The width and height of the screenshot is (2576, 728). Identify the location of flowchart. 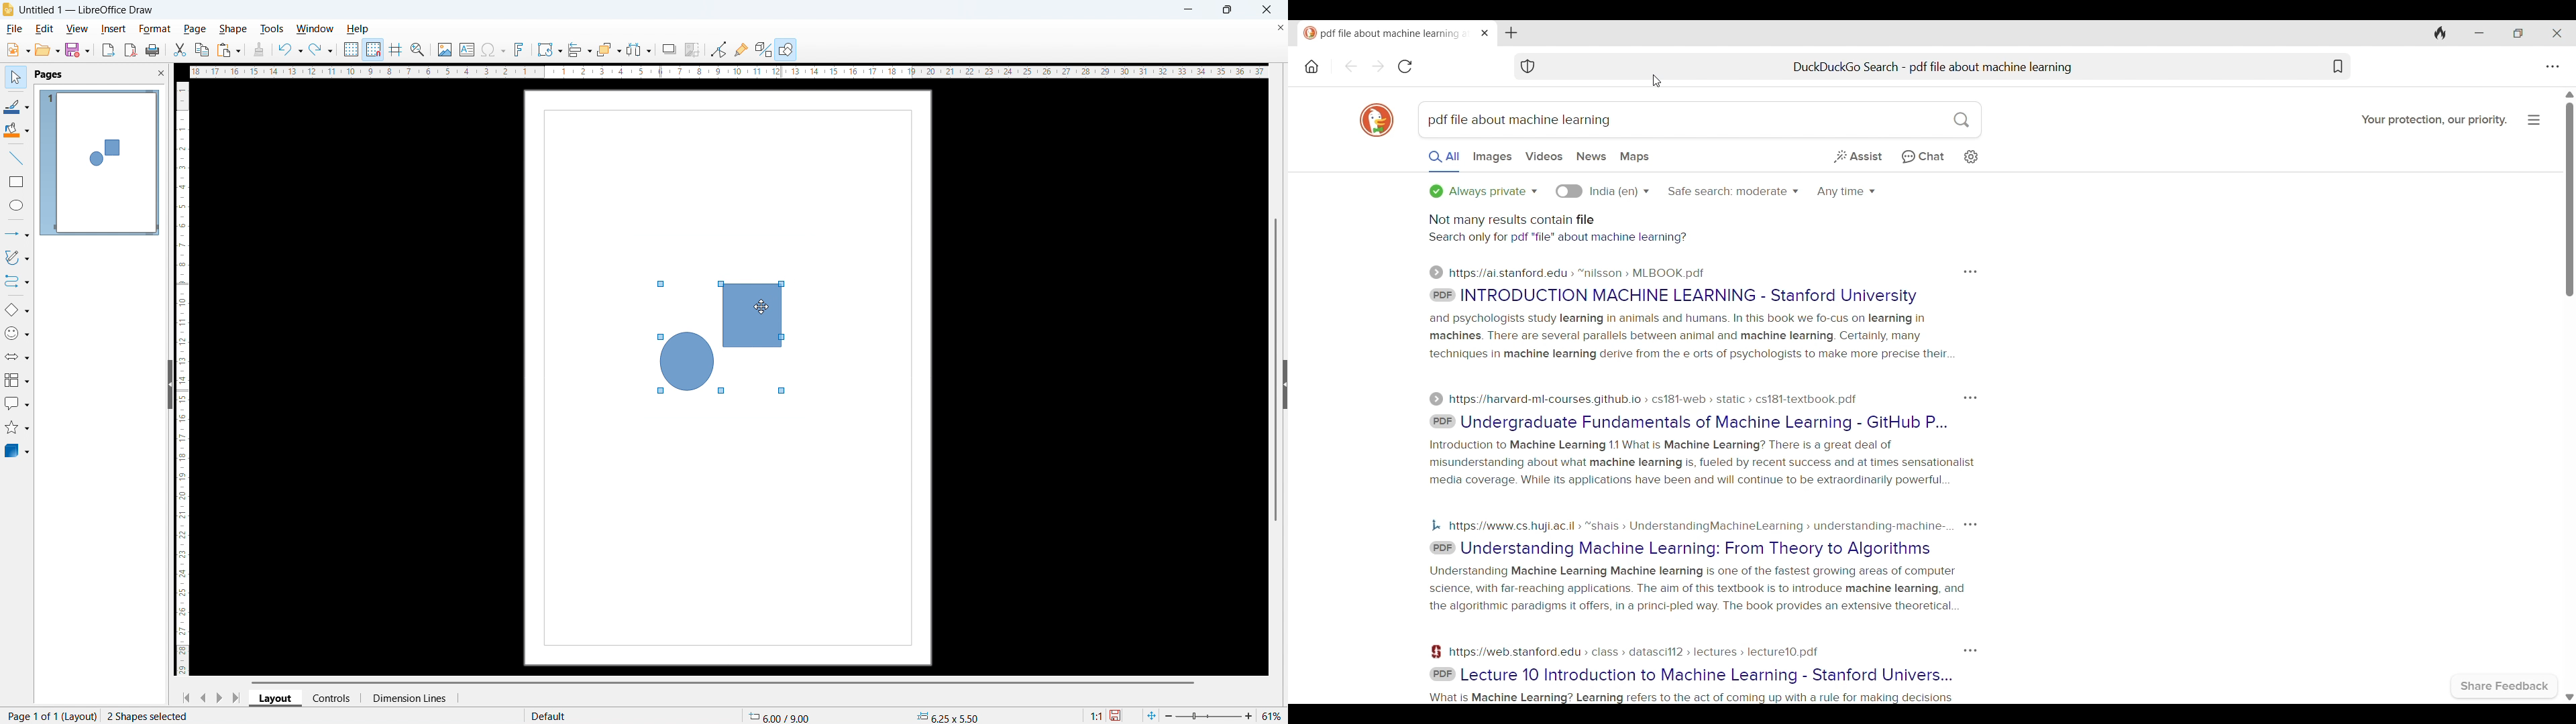
(15, 381).